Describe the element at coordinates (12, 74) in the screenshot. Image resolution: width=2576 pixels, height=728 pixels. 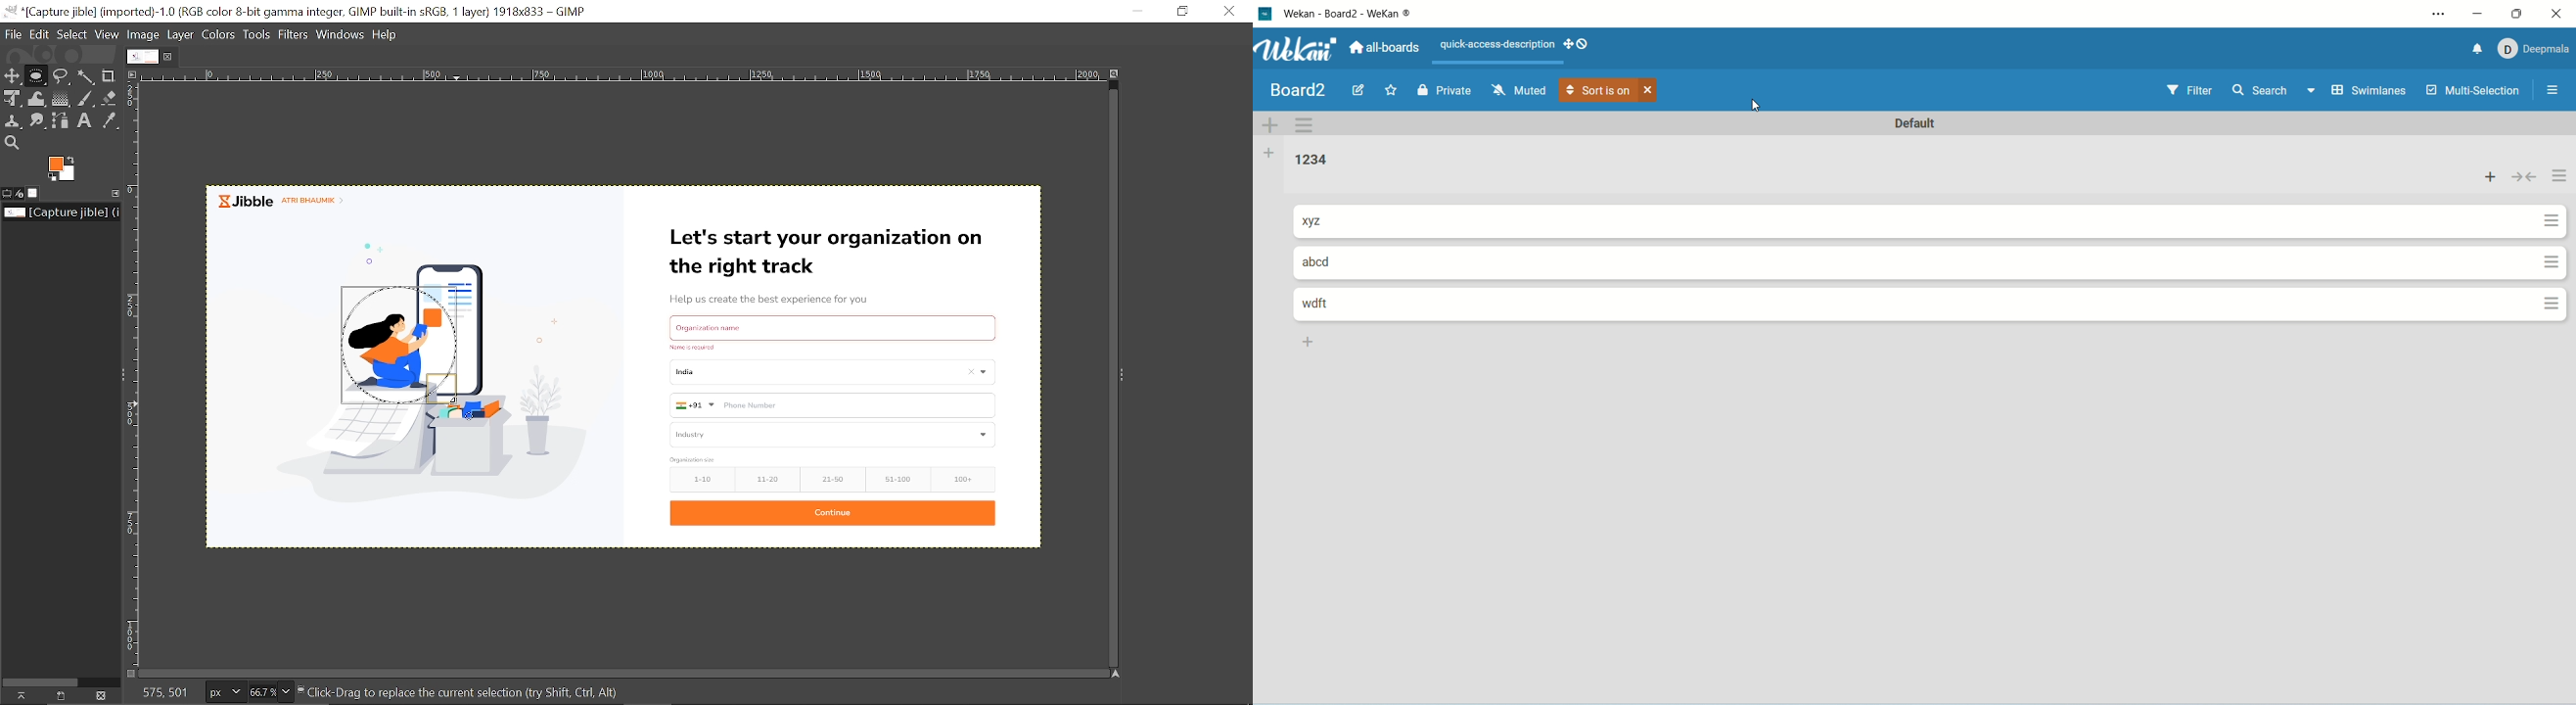
I see `Move tool` at that location.